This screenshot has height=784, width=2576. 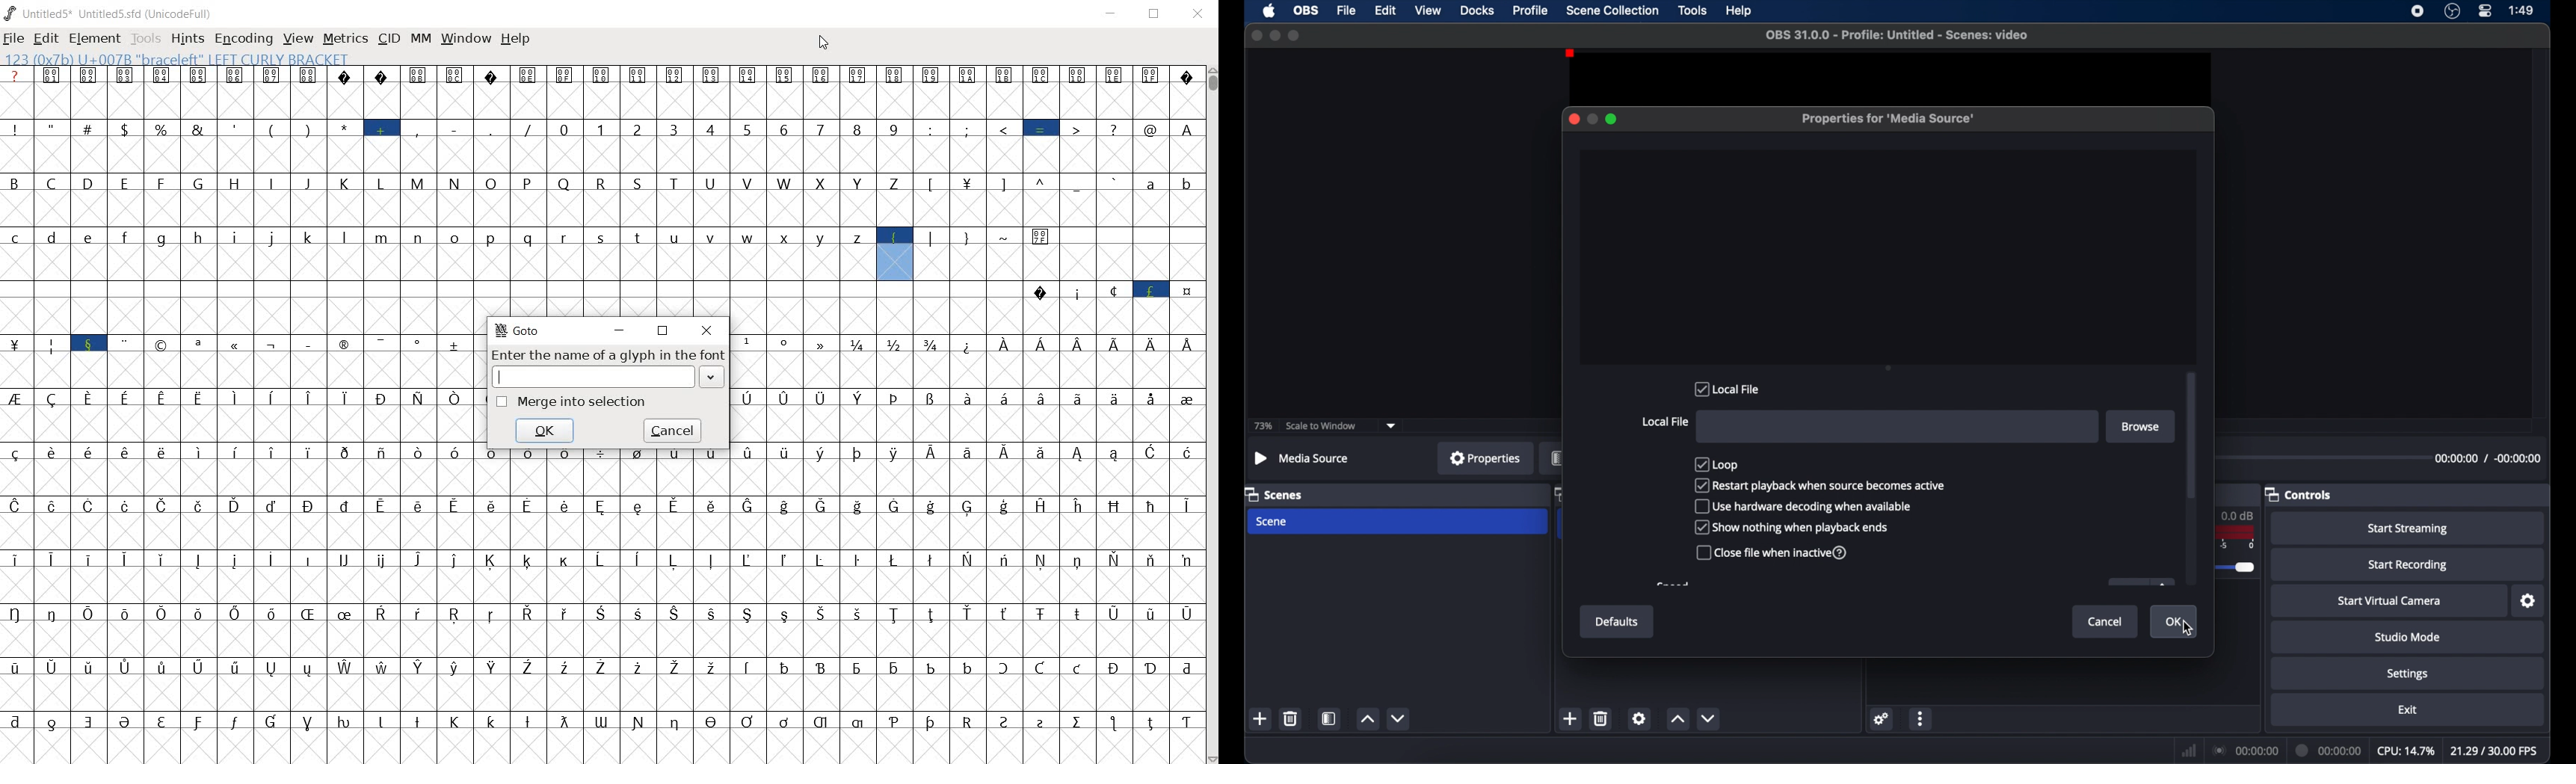 I want to click on scenes, so click(x=1274, y=494).